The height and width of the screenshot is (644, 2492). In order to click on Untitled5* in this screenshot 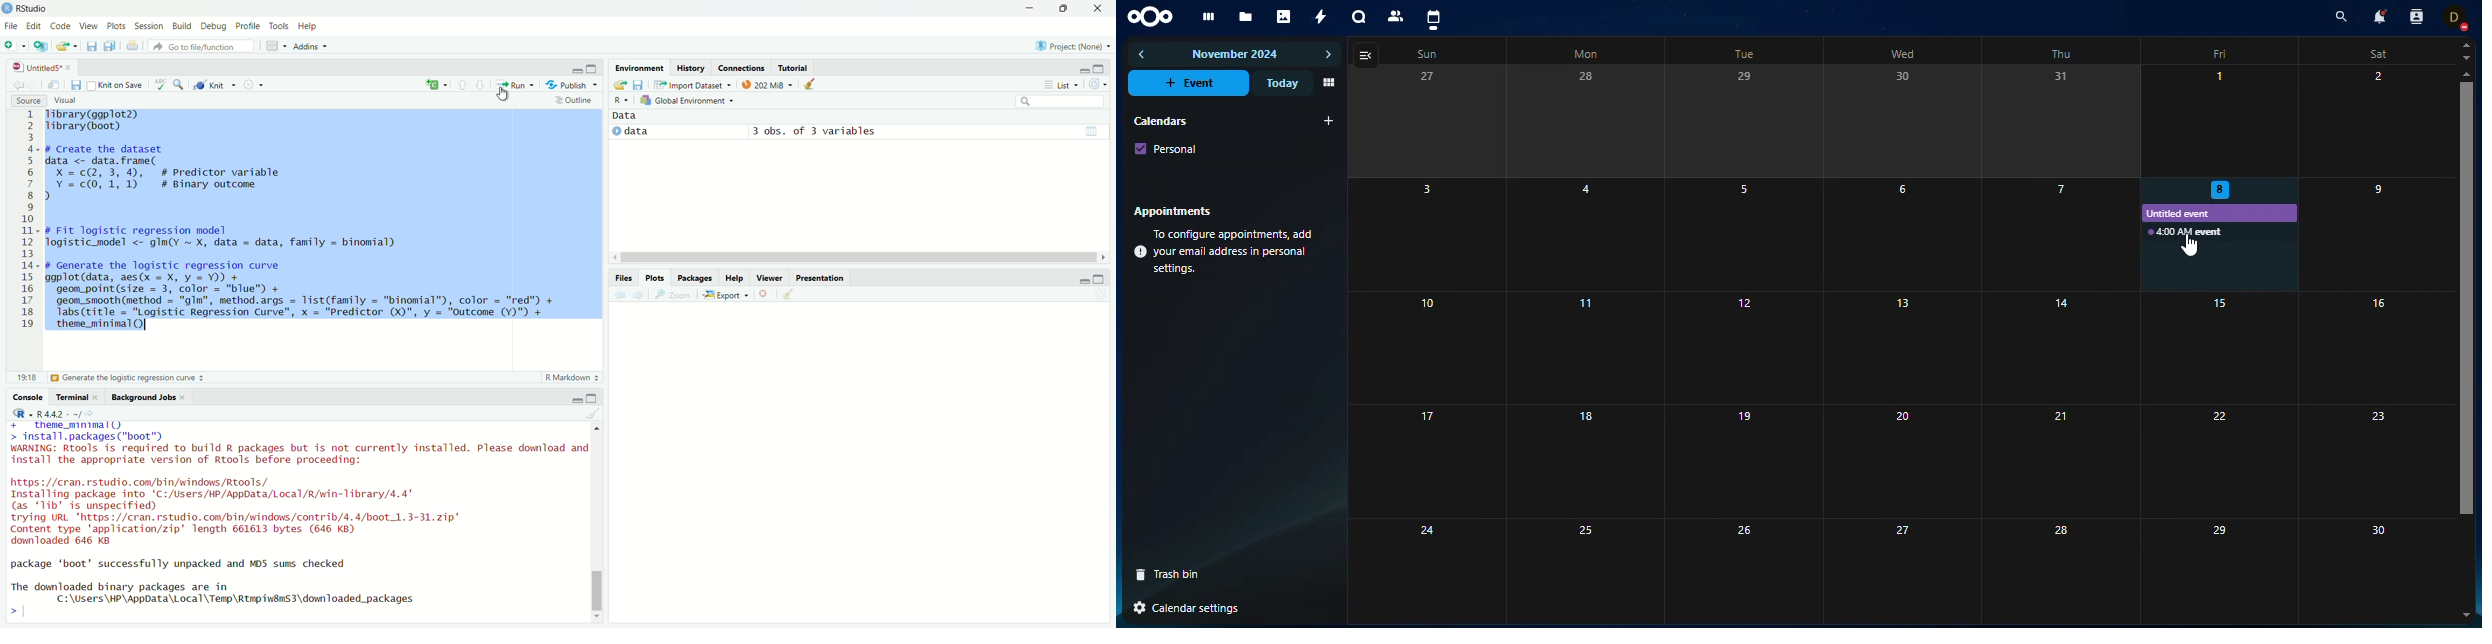, I will do `click(36, 67)`.